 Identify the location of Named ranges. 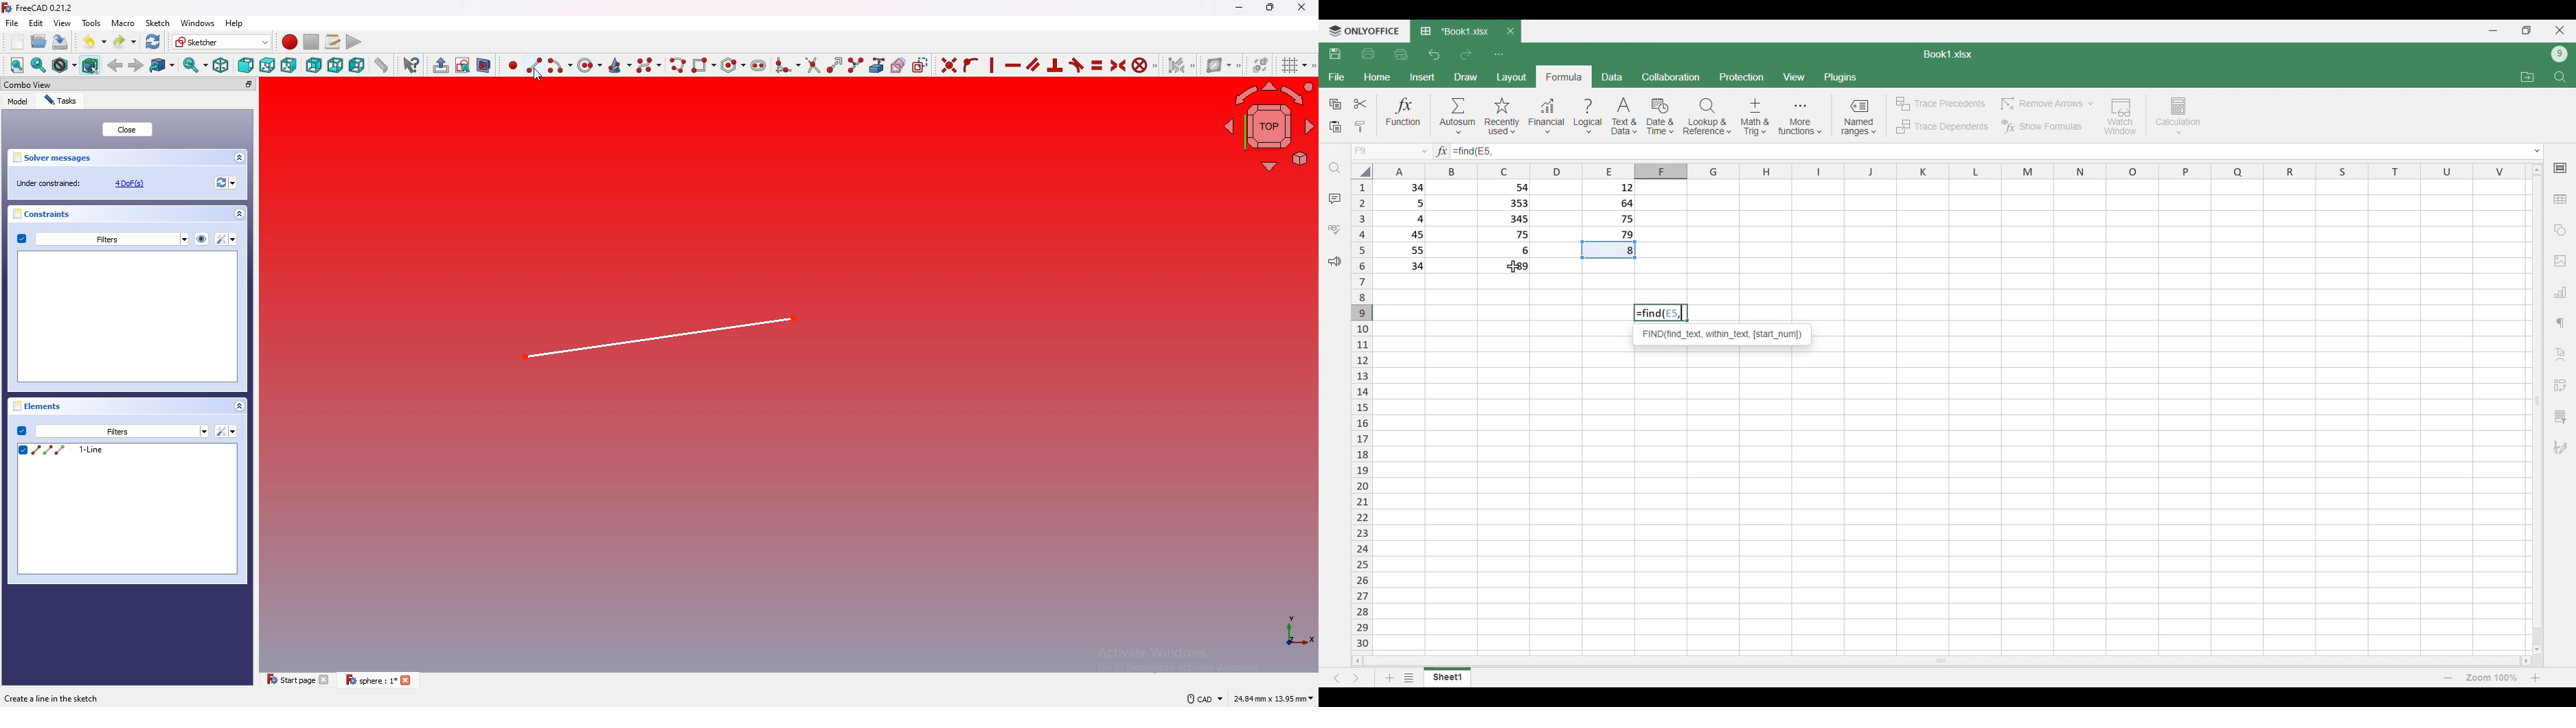
(1858, 117).